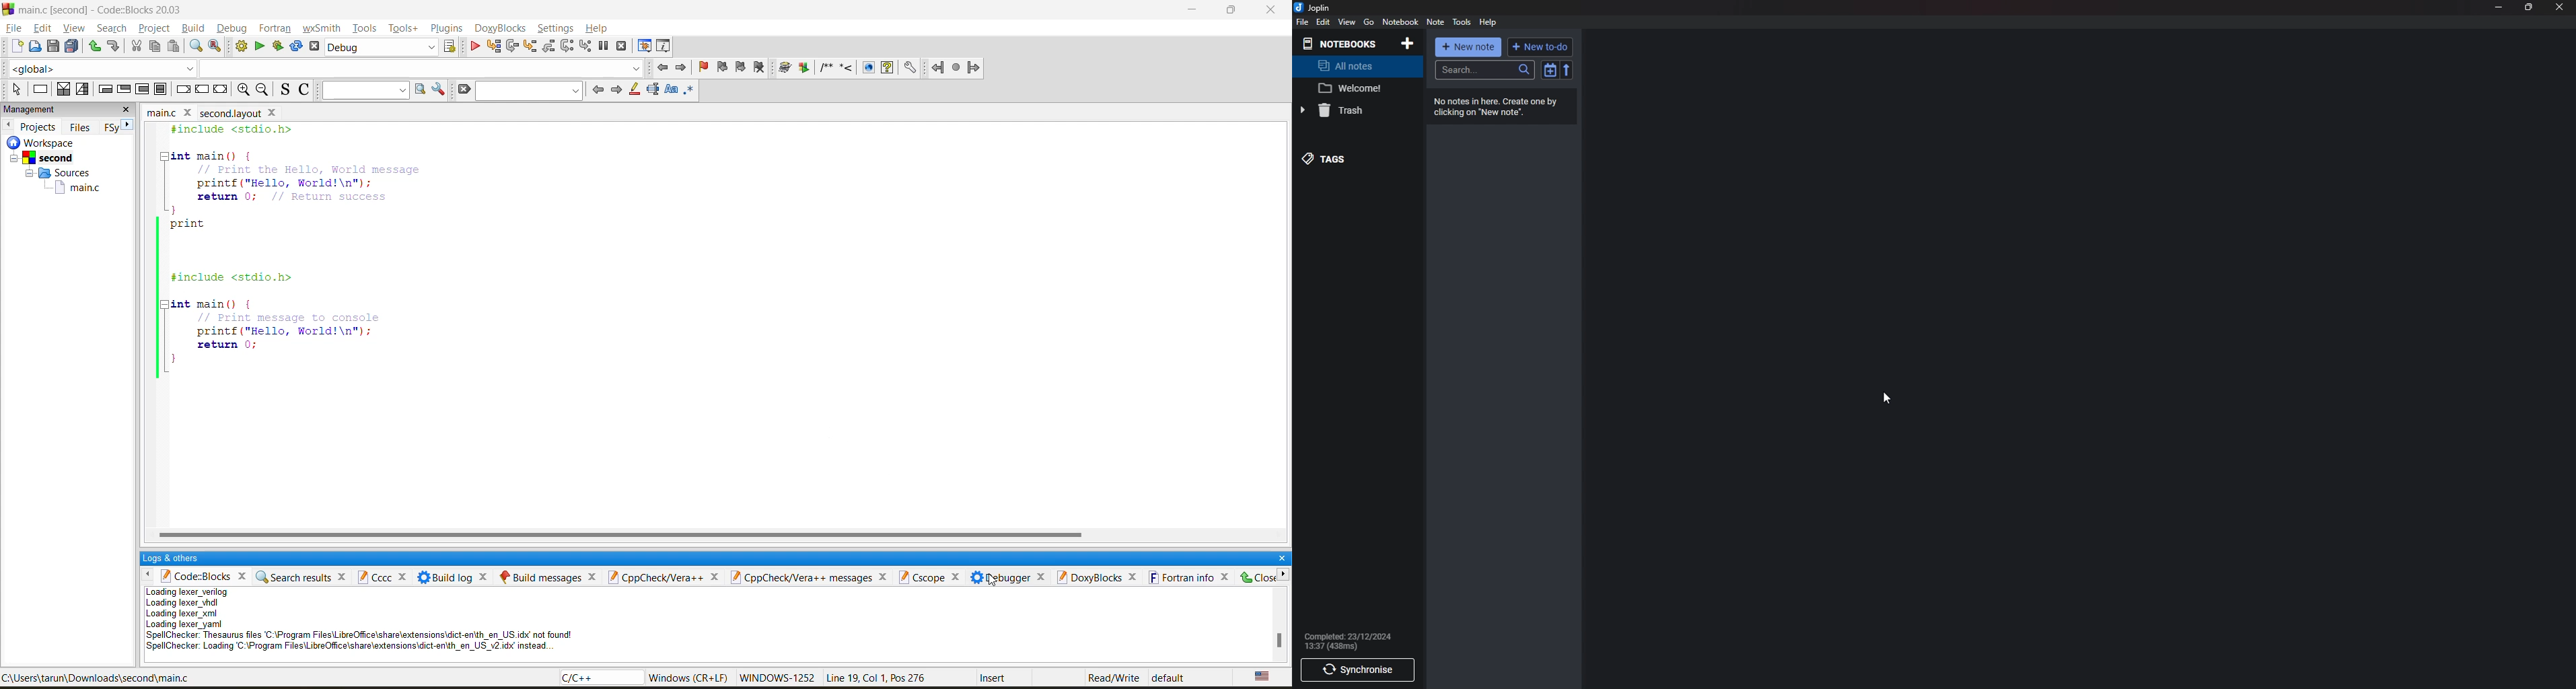  What do you see at coordinates (549, 50) in the screenshot?
I see `step out` at bounding box center [549, 50].